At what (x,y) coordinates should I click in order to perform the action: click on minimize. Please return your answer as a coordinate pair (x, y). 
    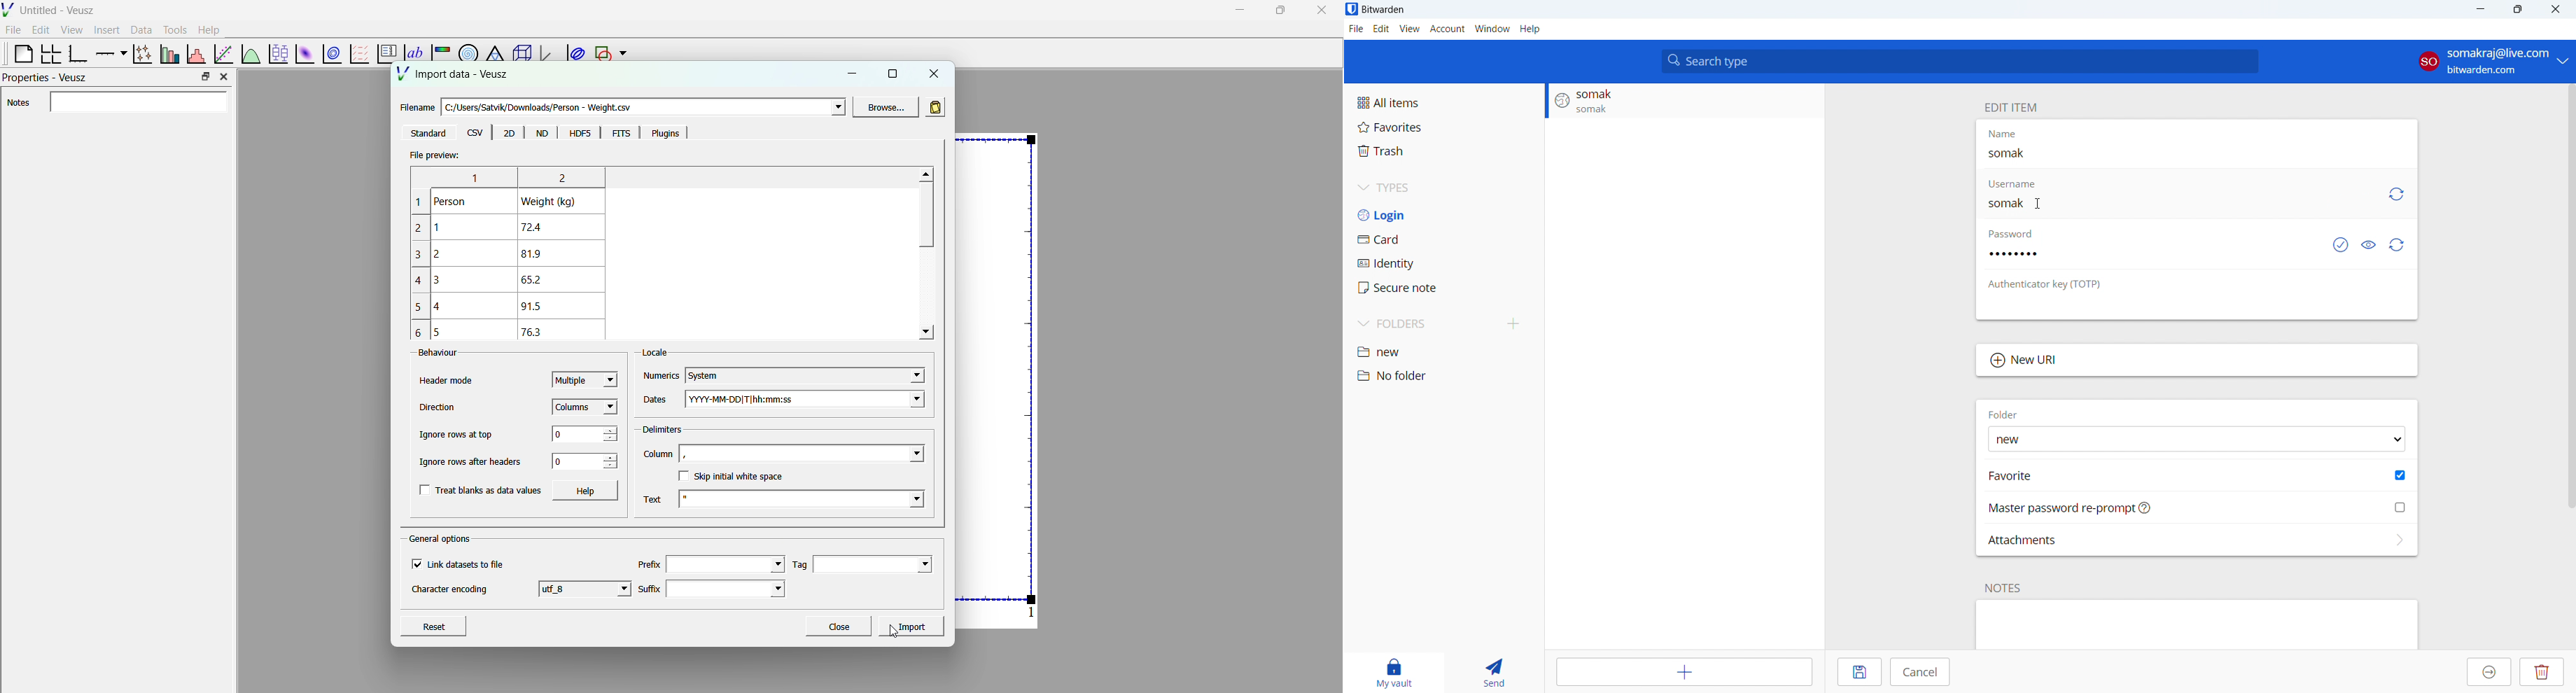
    Looking at the image, I should click on (2479, 10).